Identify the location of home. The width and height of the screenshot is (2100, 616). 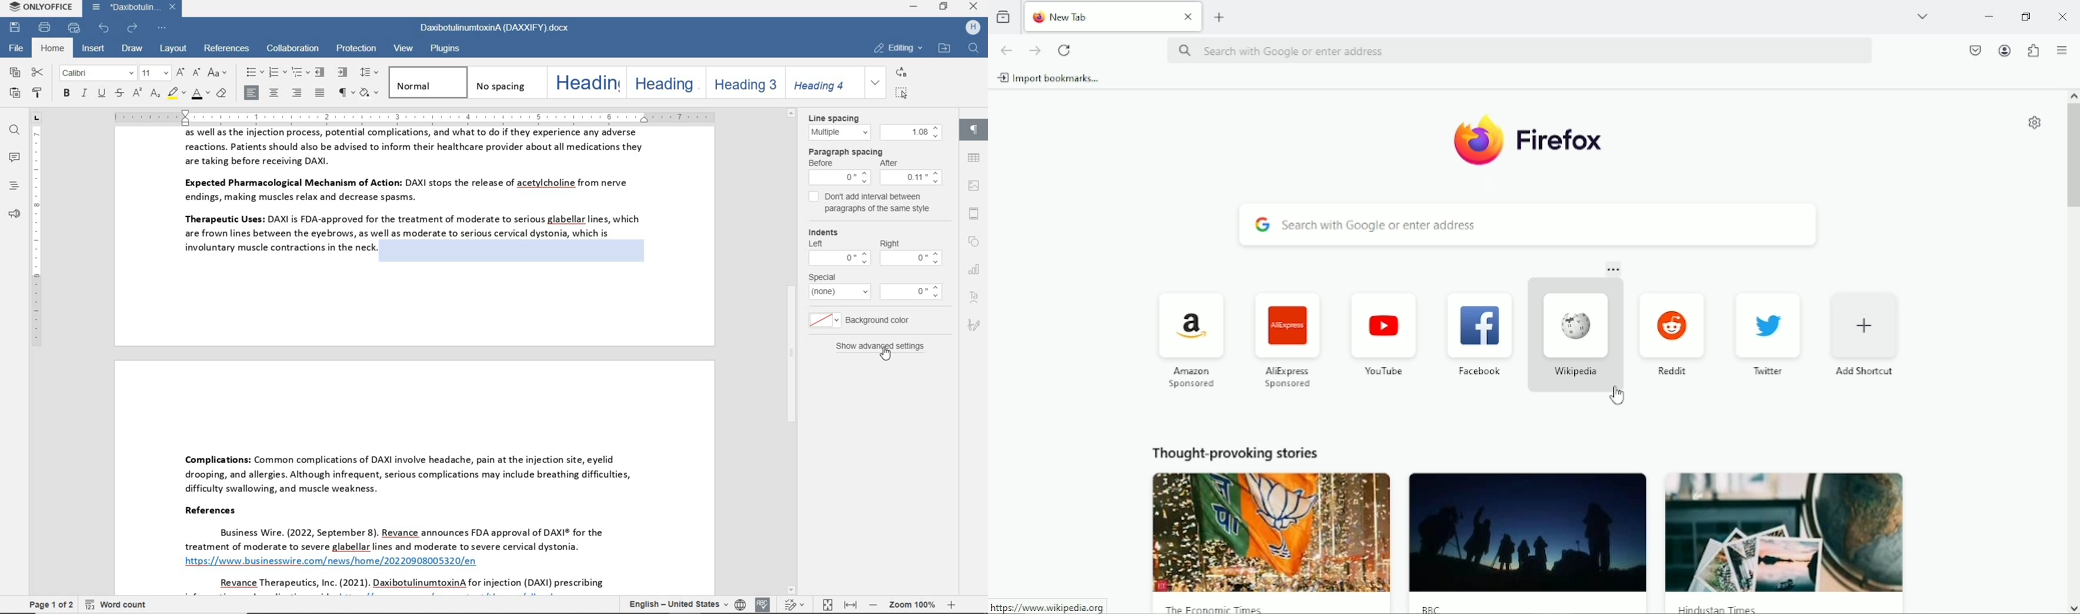
(54, 48).